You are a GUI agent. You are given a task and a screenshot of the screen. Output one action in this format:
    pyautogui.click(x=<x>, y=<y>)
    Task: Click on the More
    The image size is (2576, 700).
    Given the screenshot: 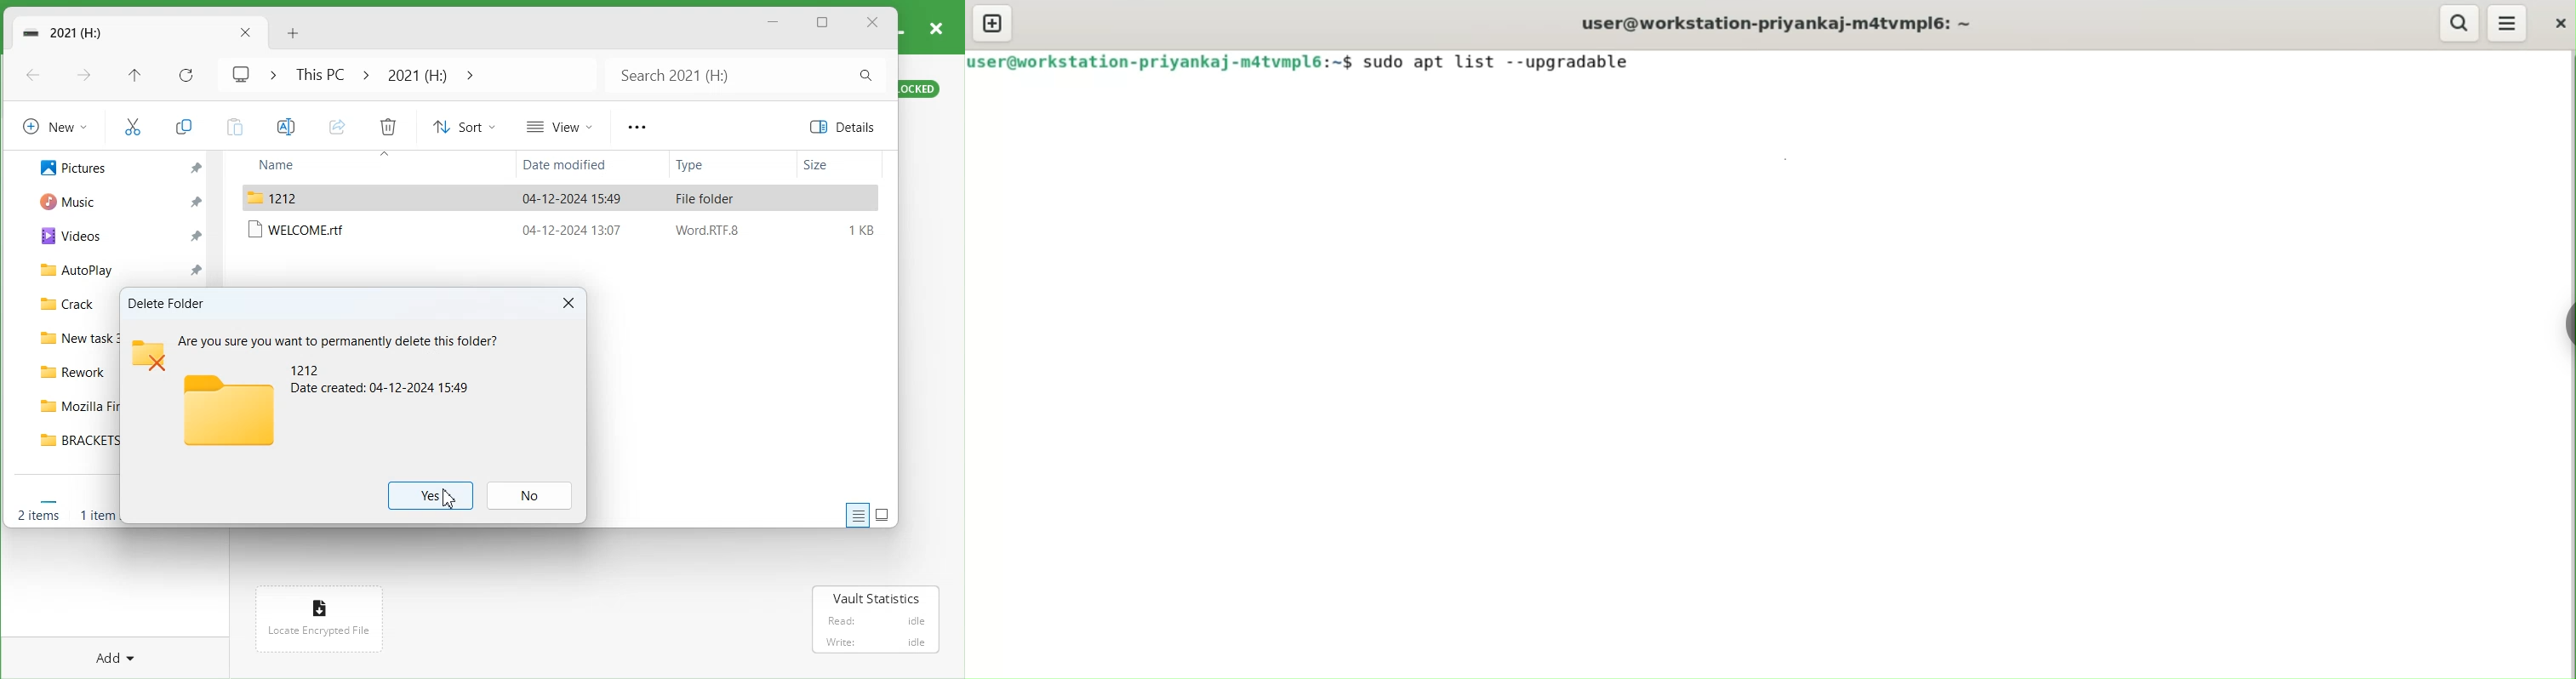 What is the action you would take?
    pyautogui.click(x=636, y=127)
    